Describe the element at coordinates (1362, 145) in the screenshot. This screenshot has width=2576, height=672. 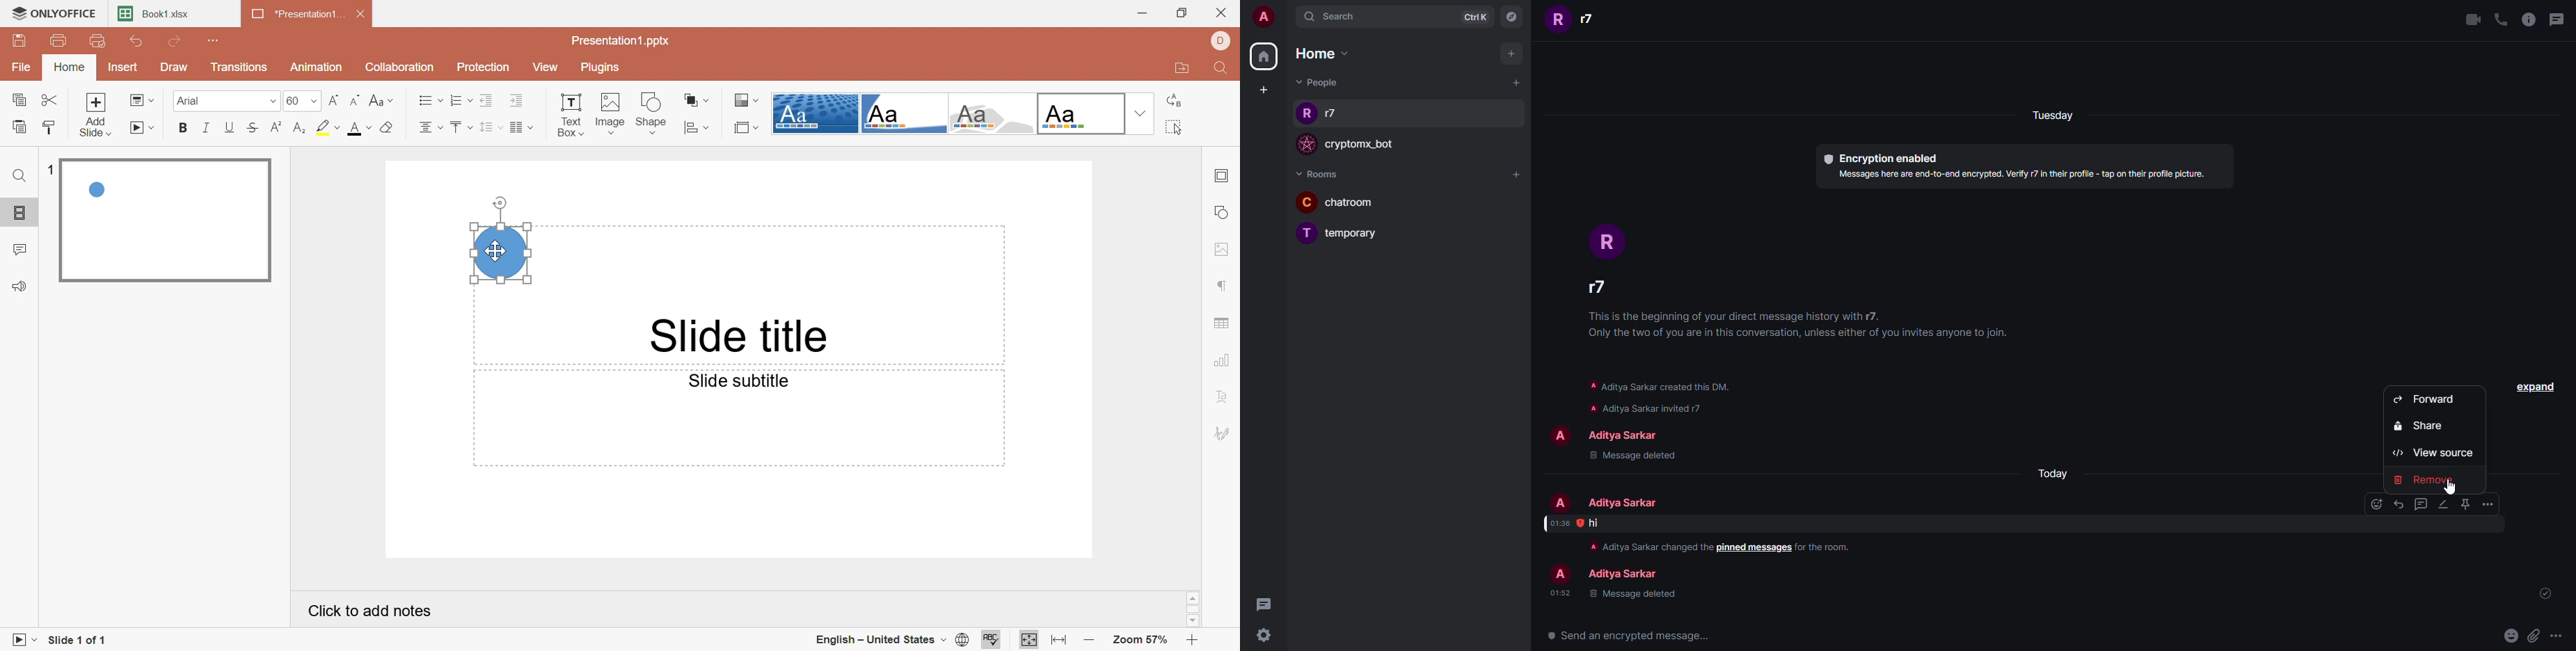
I see `bot` at that location.